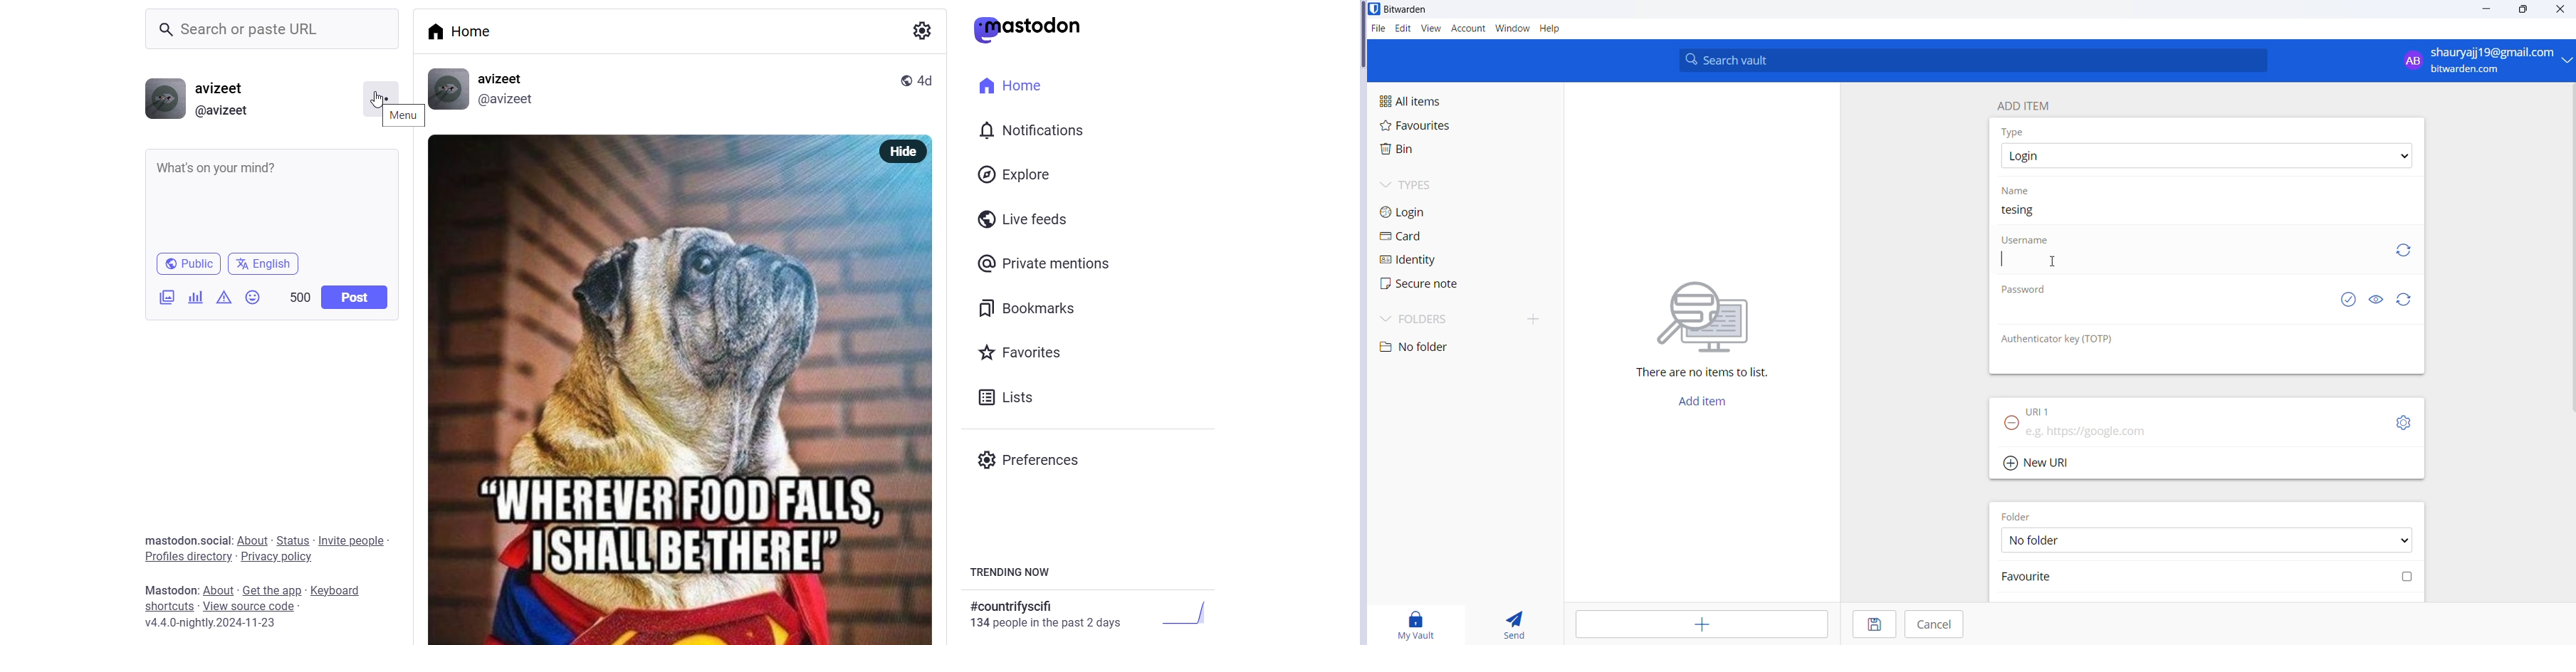  I want to click on version, so click(219, 624).